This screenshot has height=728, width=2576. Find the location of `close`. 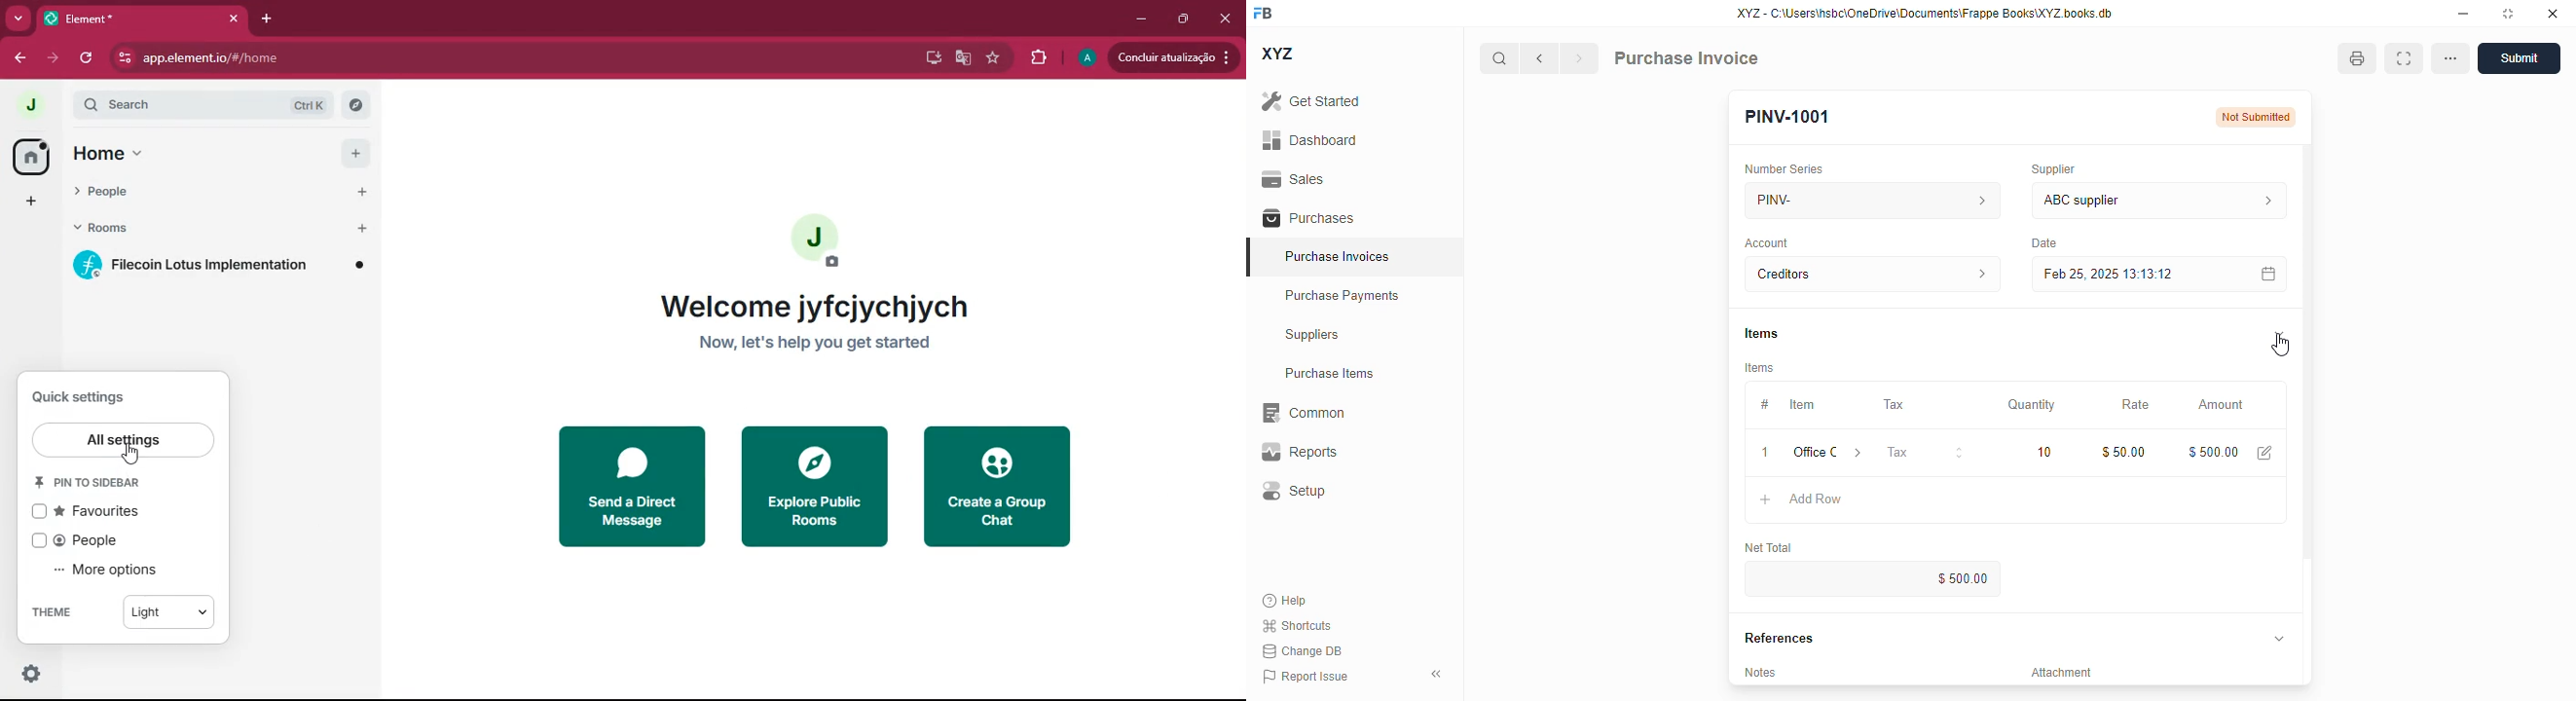

close is located at coordinates (2553, 13).